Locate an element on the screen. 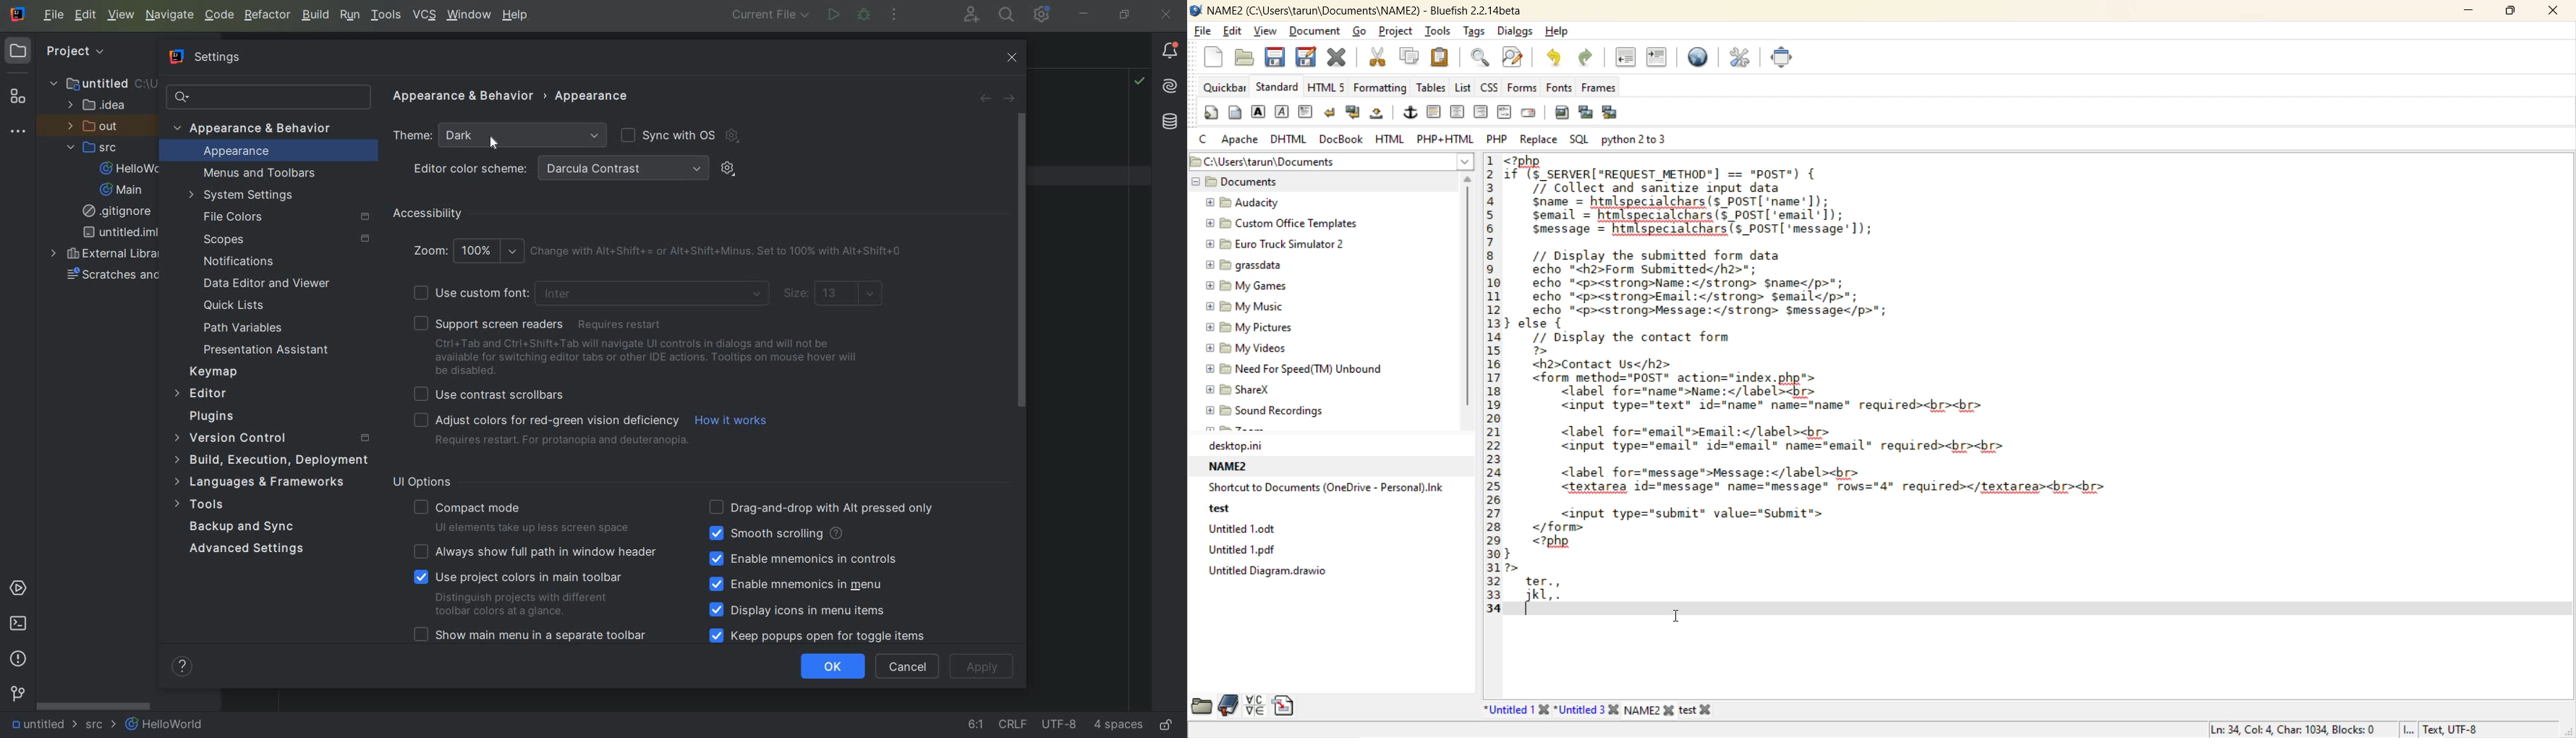  edit is located at coordinates (1234, 33).